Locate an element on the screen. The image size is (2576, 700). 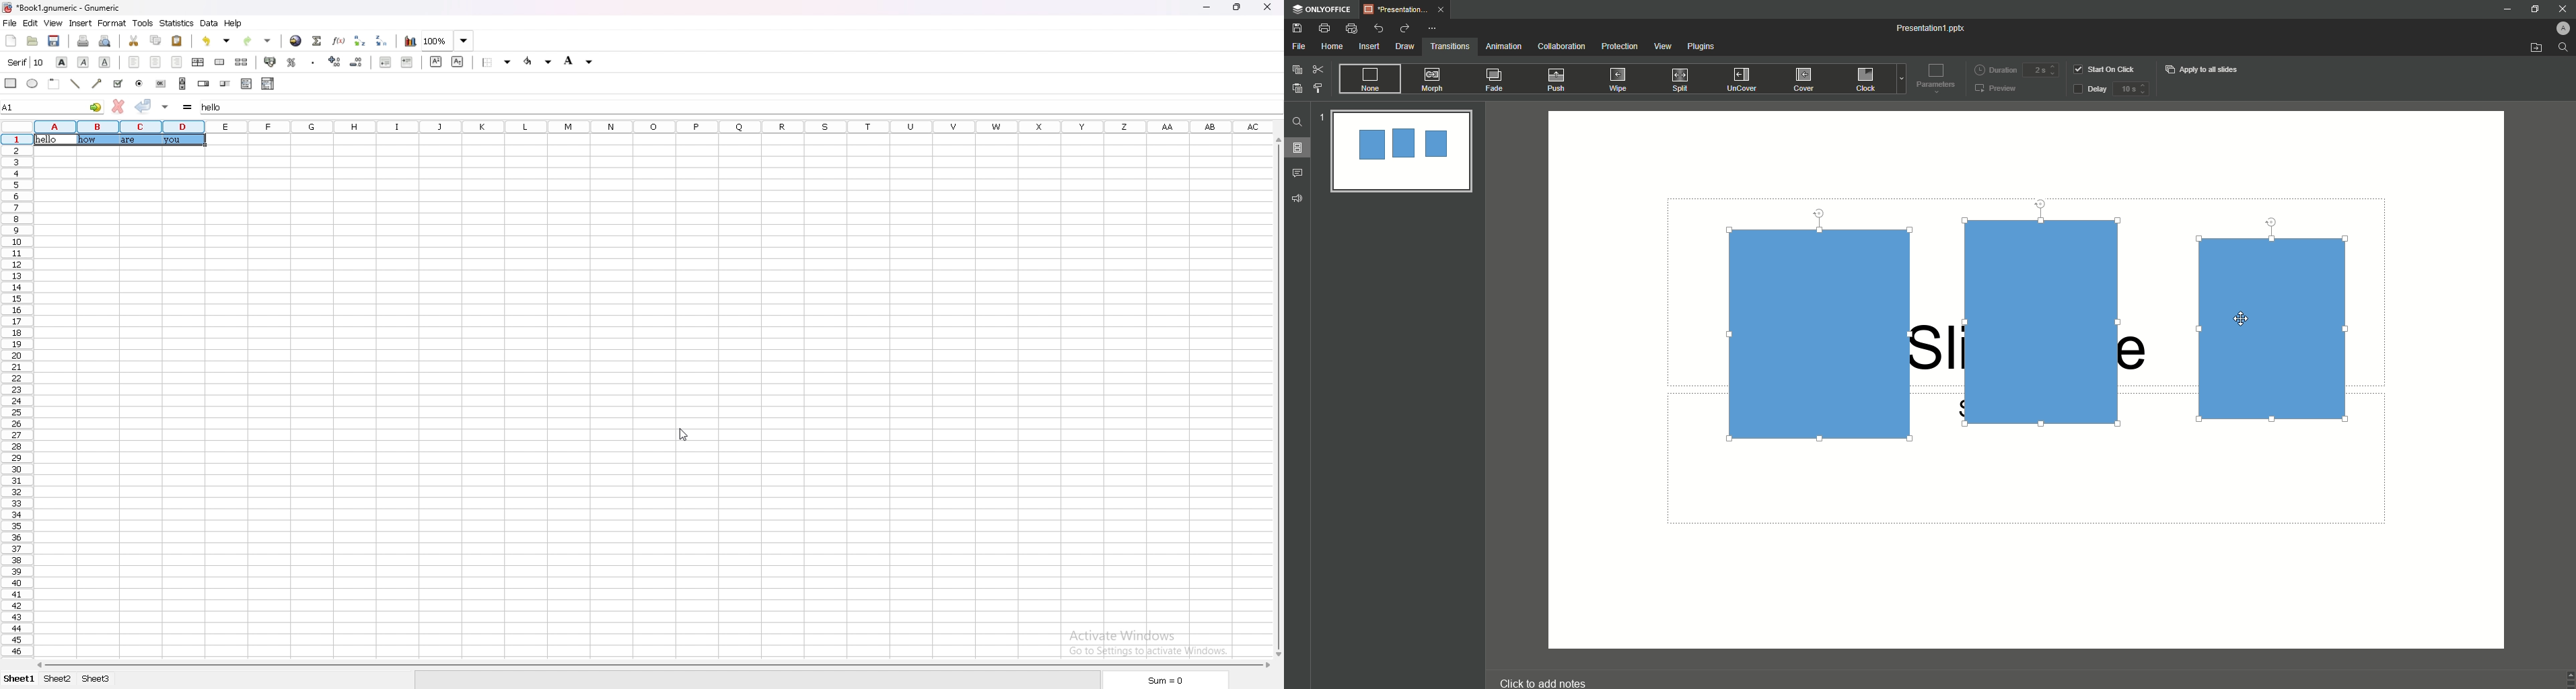
Collaboration is located at coordinates (1562, 47).